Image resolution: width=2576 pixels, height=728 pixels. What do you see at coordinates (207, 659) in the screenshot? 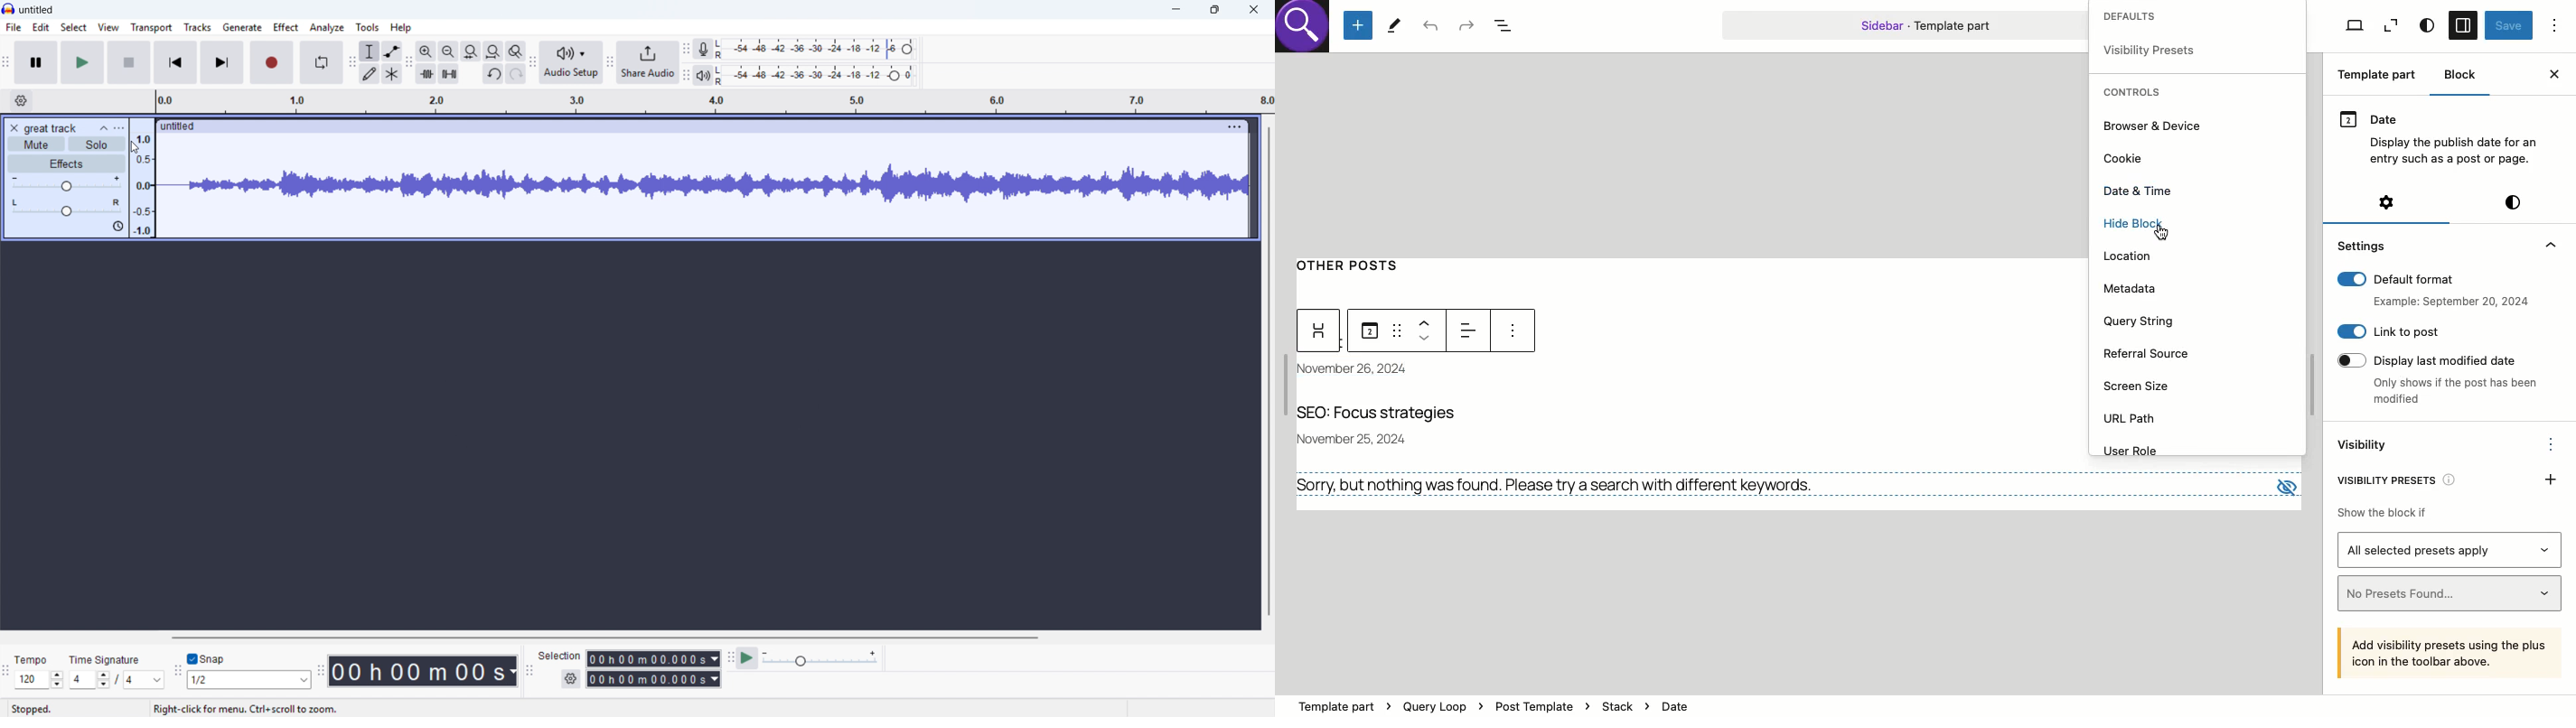
I see `Toggle snap ` at bounding box center [207, 659].